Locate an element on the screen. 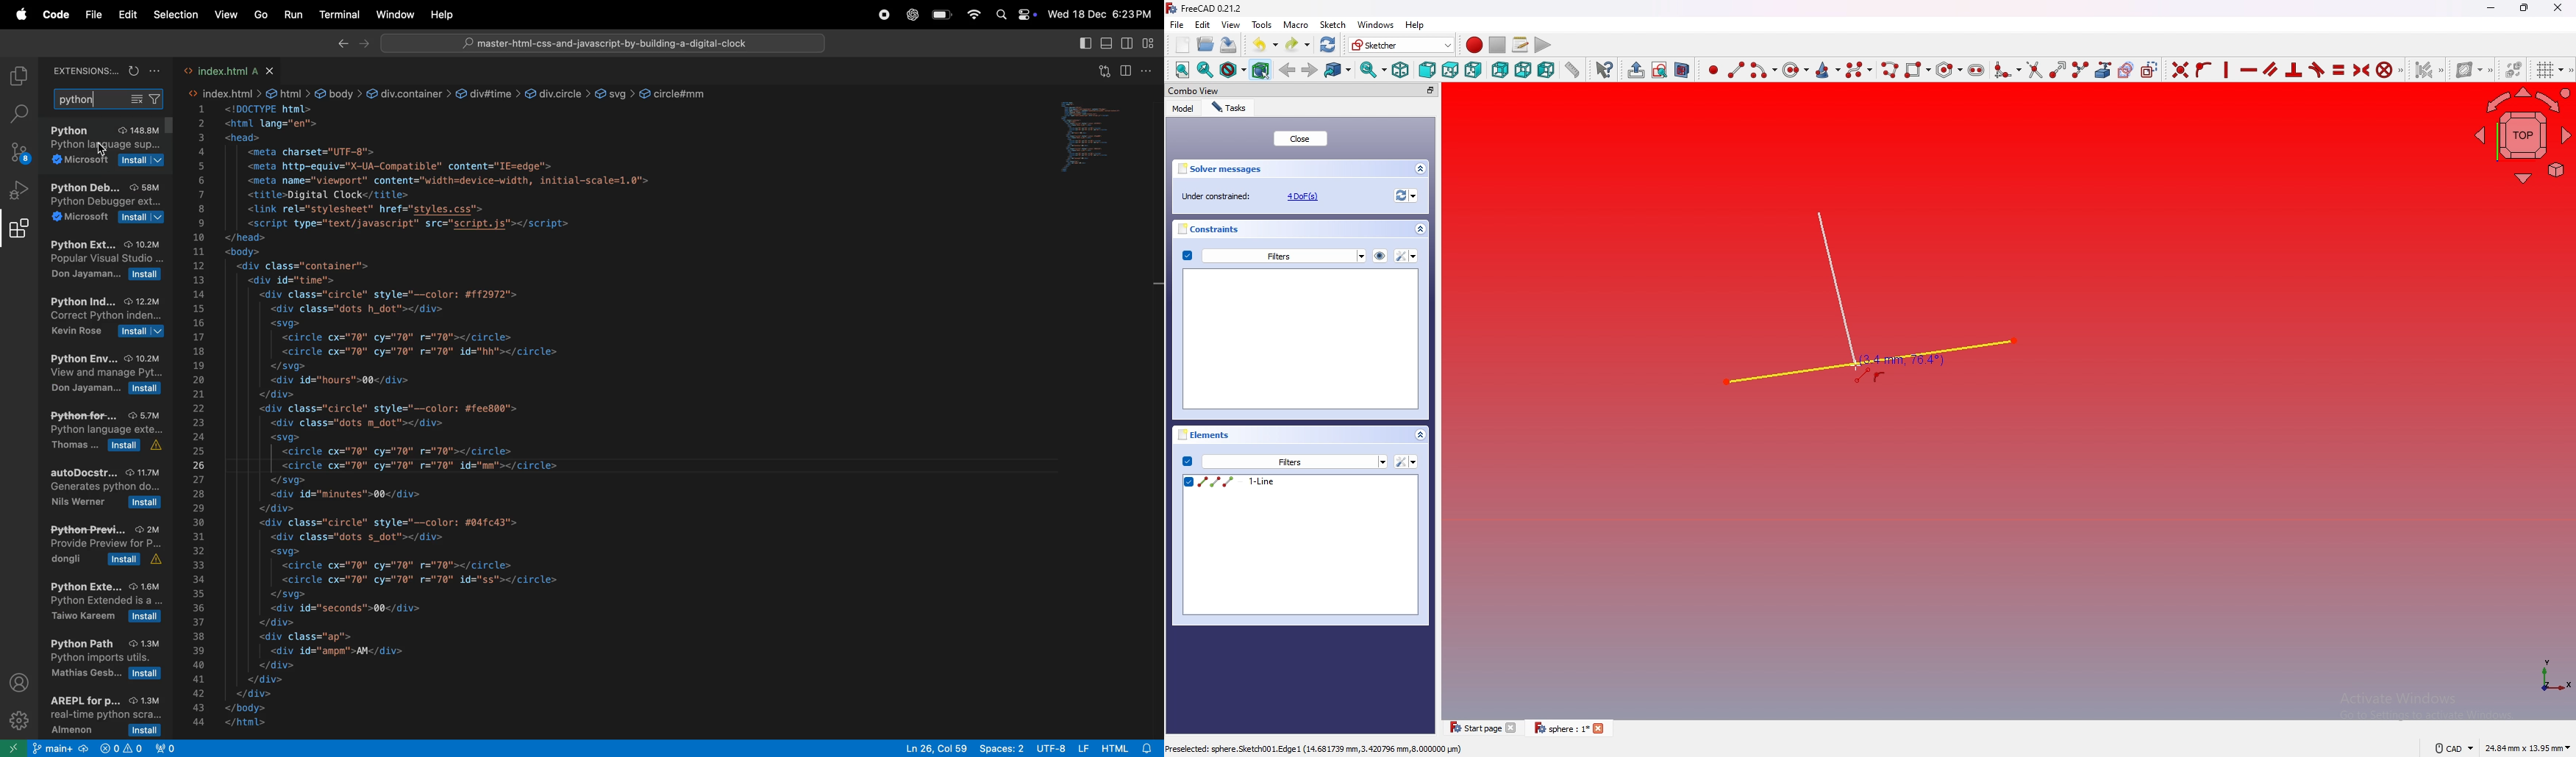 The image size is (2576, 784). apple widgets is located at coordinates (1016, 15).